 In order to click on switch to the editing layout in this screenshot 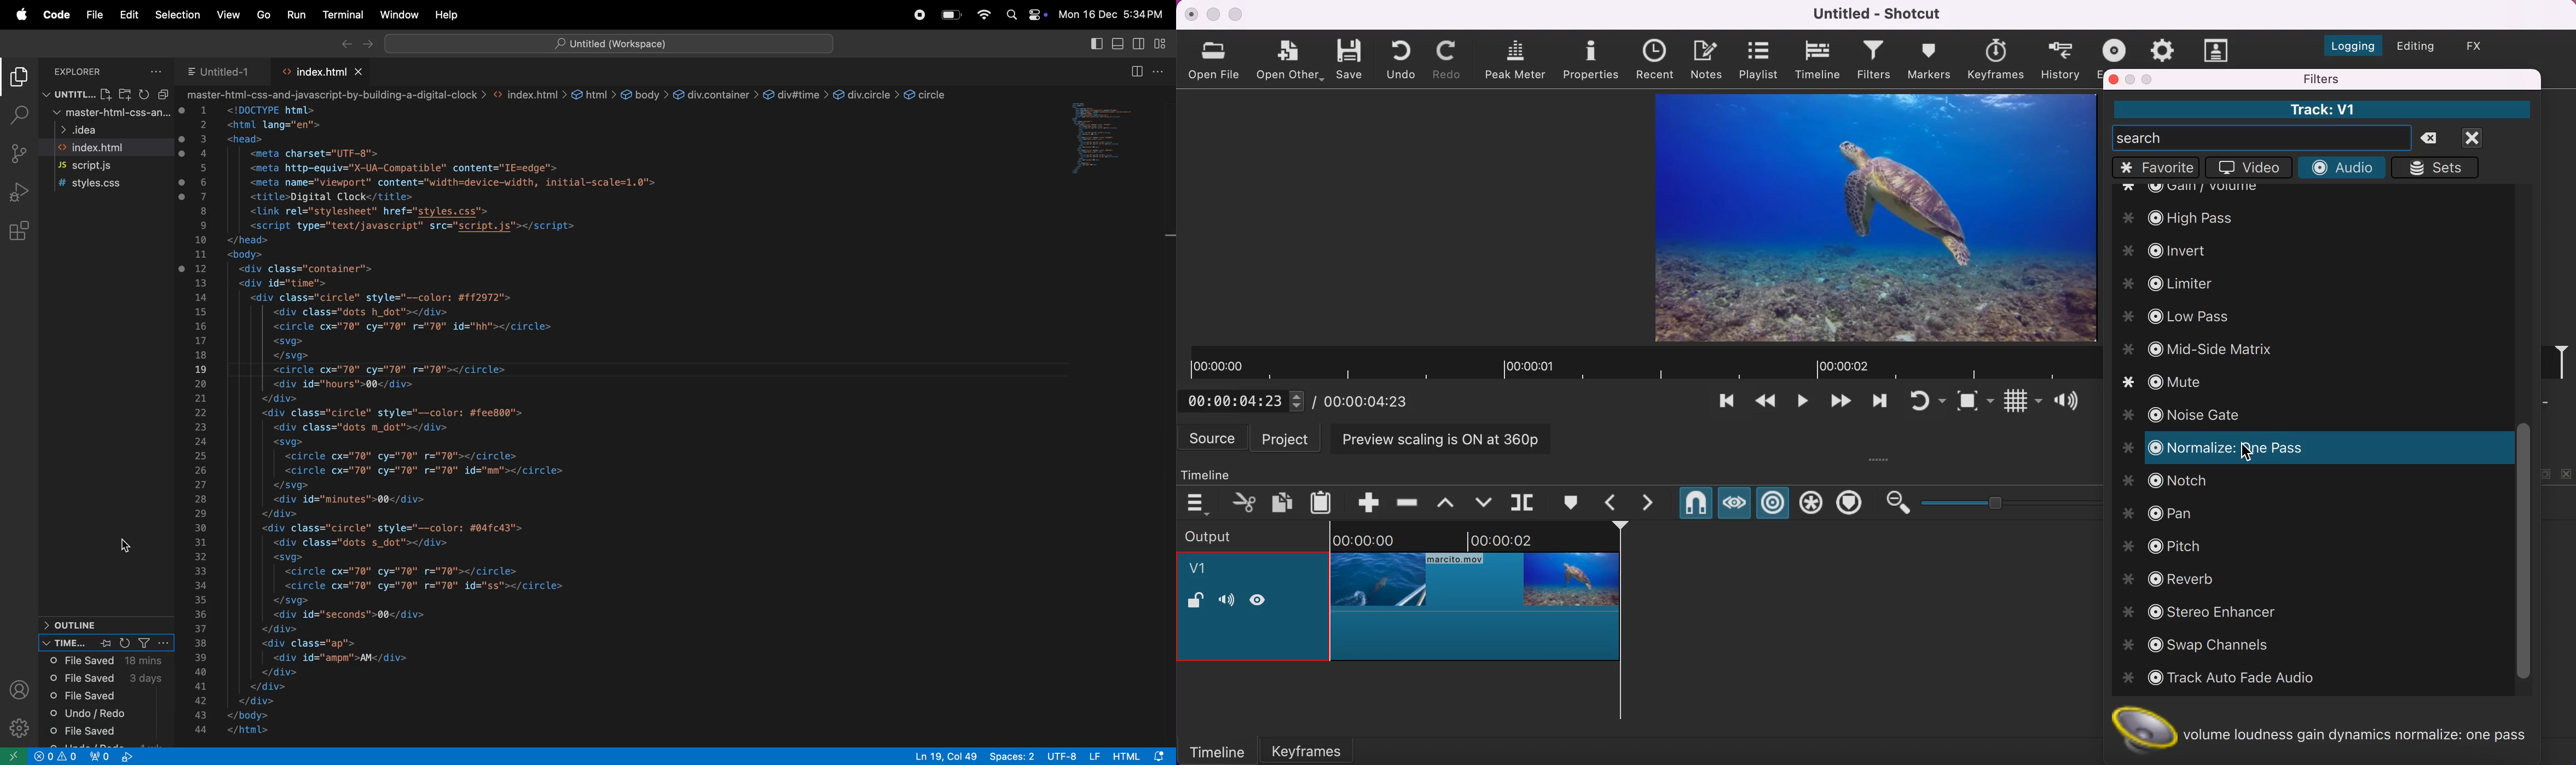, I will do `click(2414, 48)`.